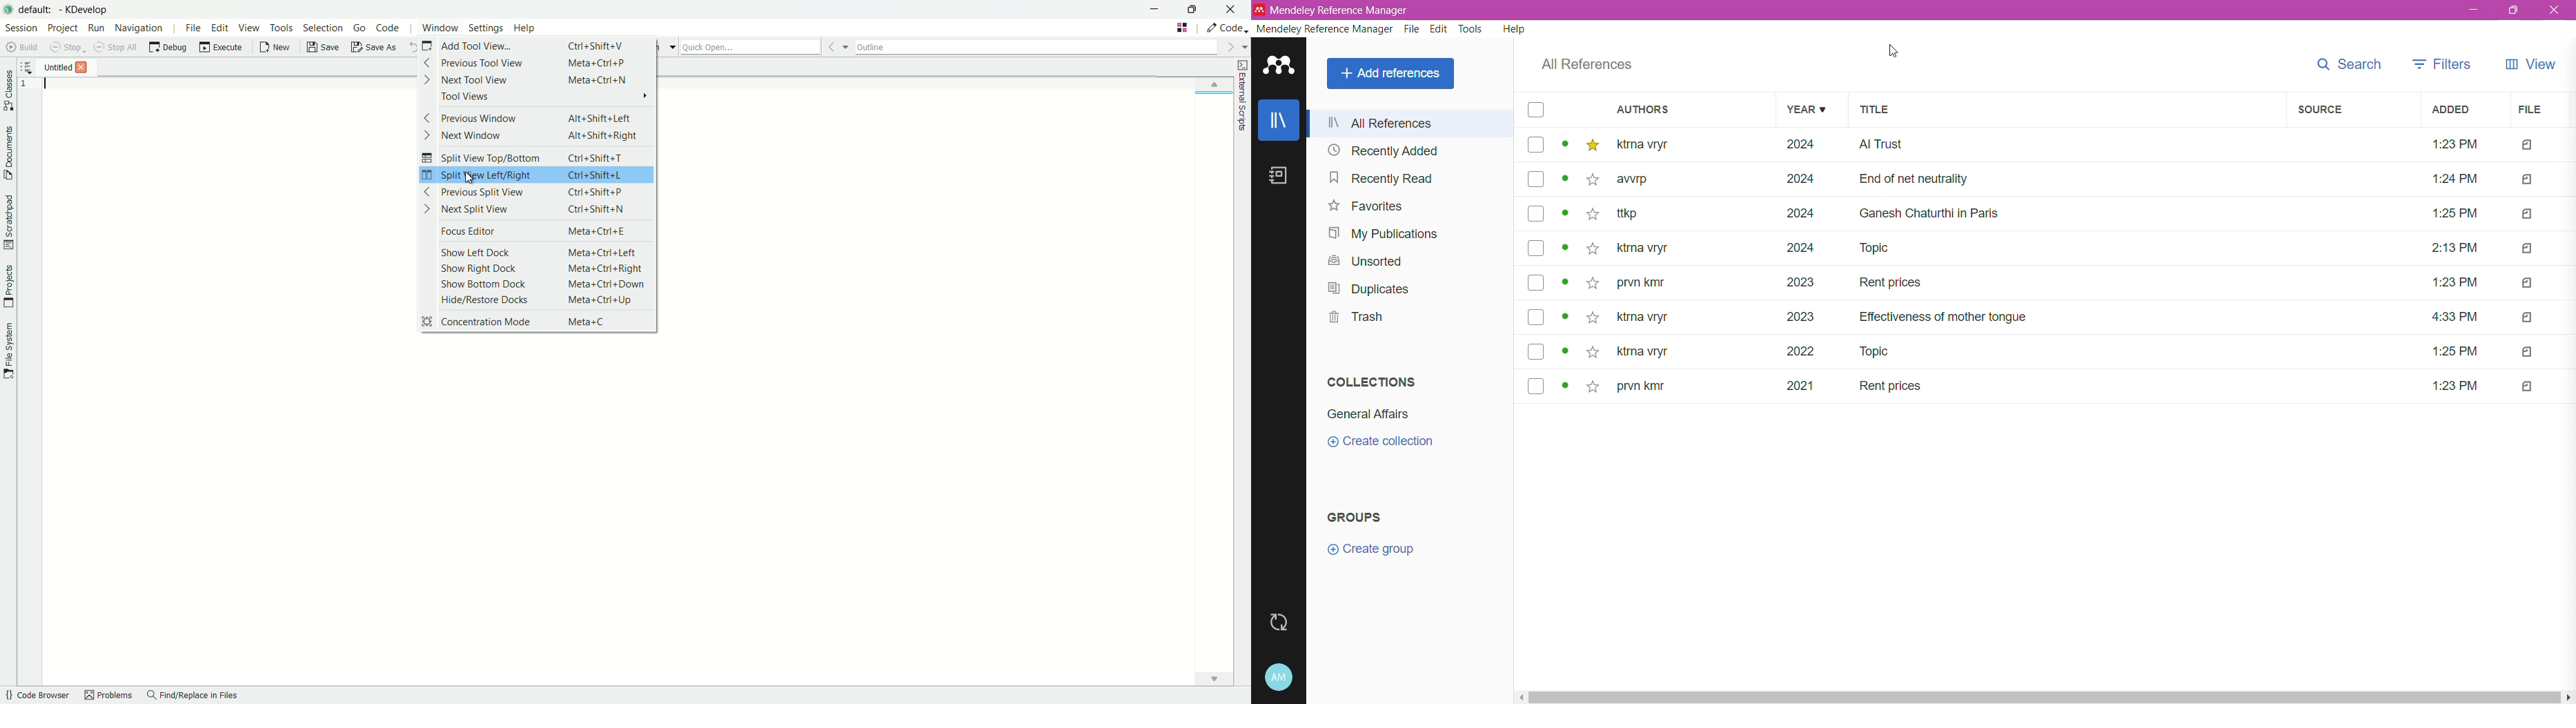 Image resolution: width=2576 pixels, height=728 pixels. I want to click on rent prices, so click(1890, 387).